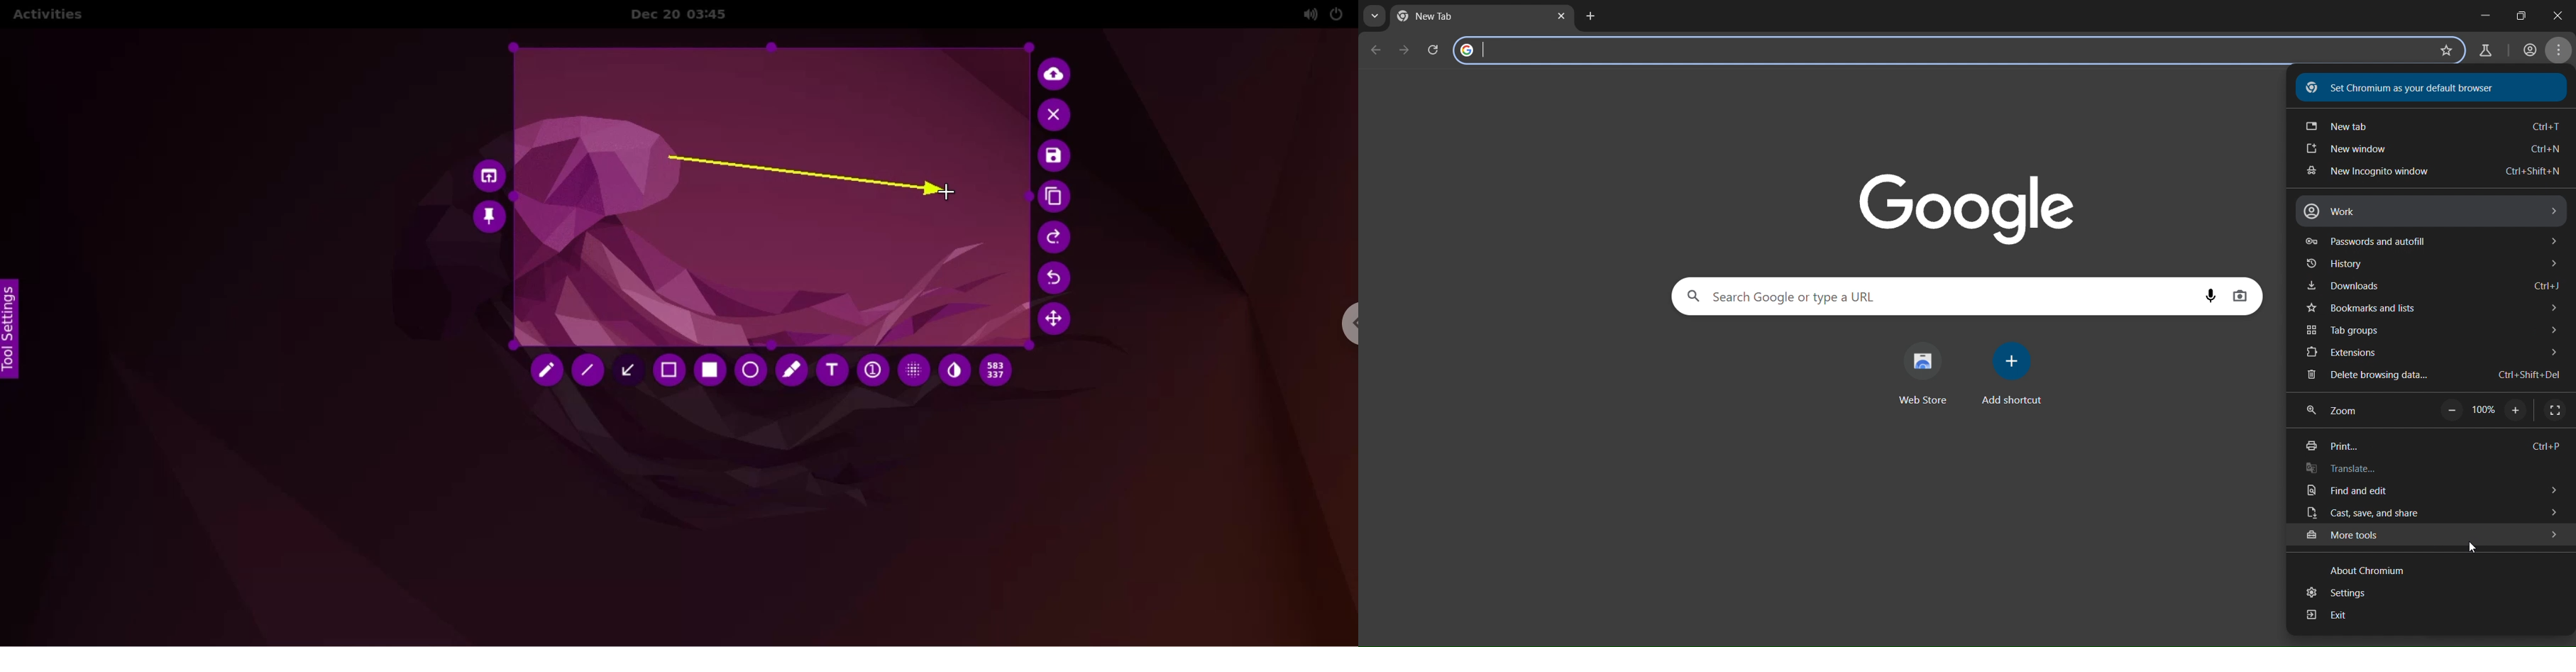 The height and width of the screenshot is (672, 2576). Describe the element at coordinates (2366, 470) in the screenshot. I see `translate` at that location.